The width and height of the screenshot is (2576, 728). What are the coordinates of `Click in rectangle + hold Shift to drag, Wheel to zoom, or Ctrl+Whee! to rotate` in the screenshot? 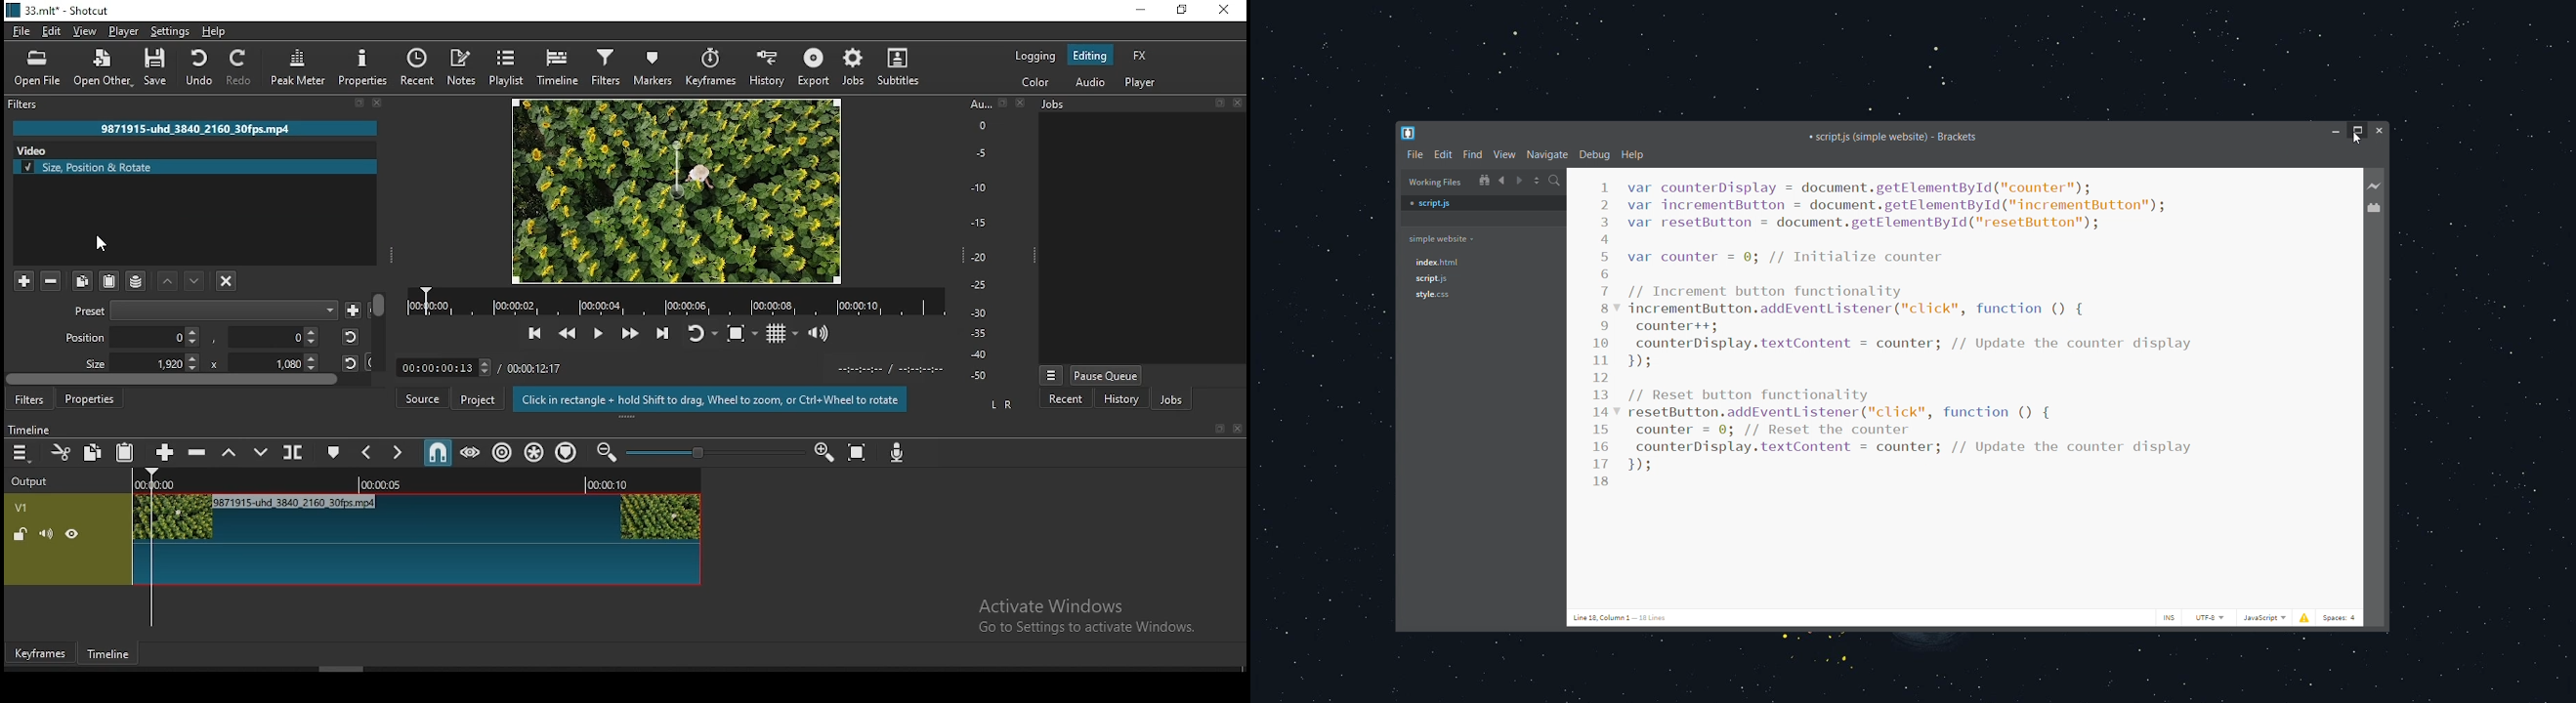 It's located at (713, 400).